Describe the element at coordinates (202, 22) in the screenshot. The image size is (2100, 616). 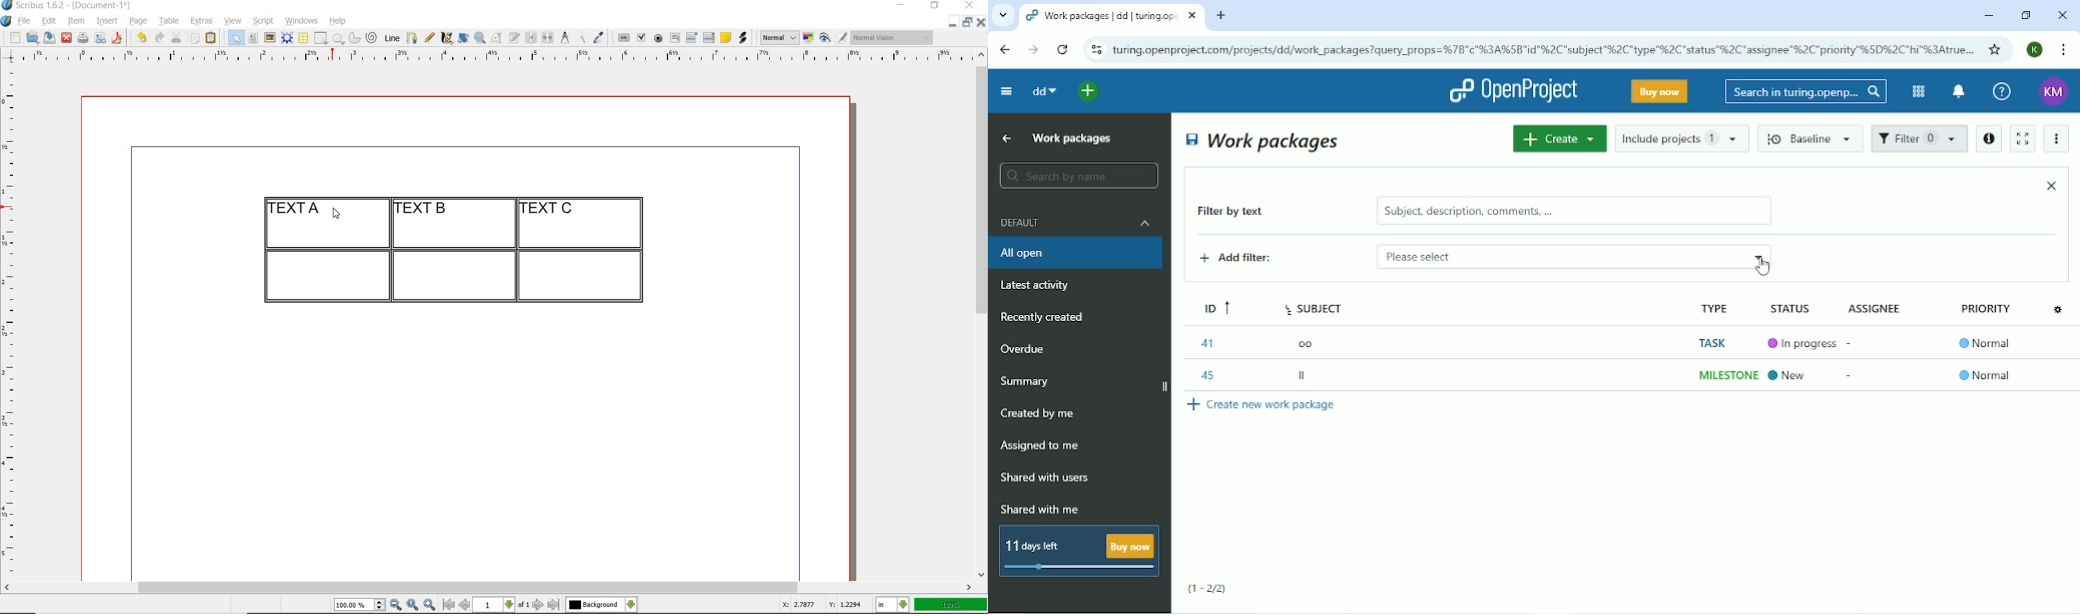
I see `extras` at that location.